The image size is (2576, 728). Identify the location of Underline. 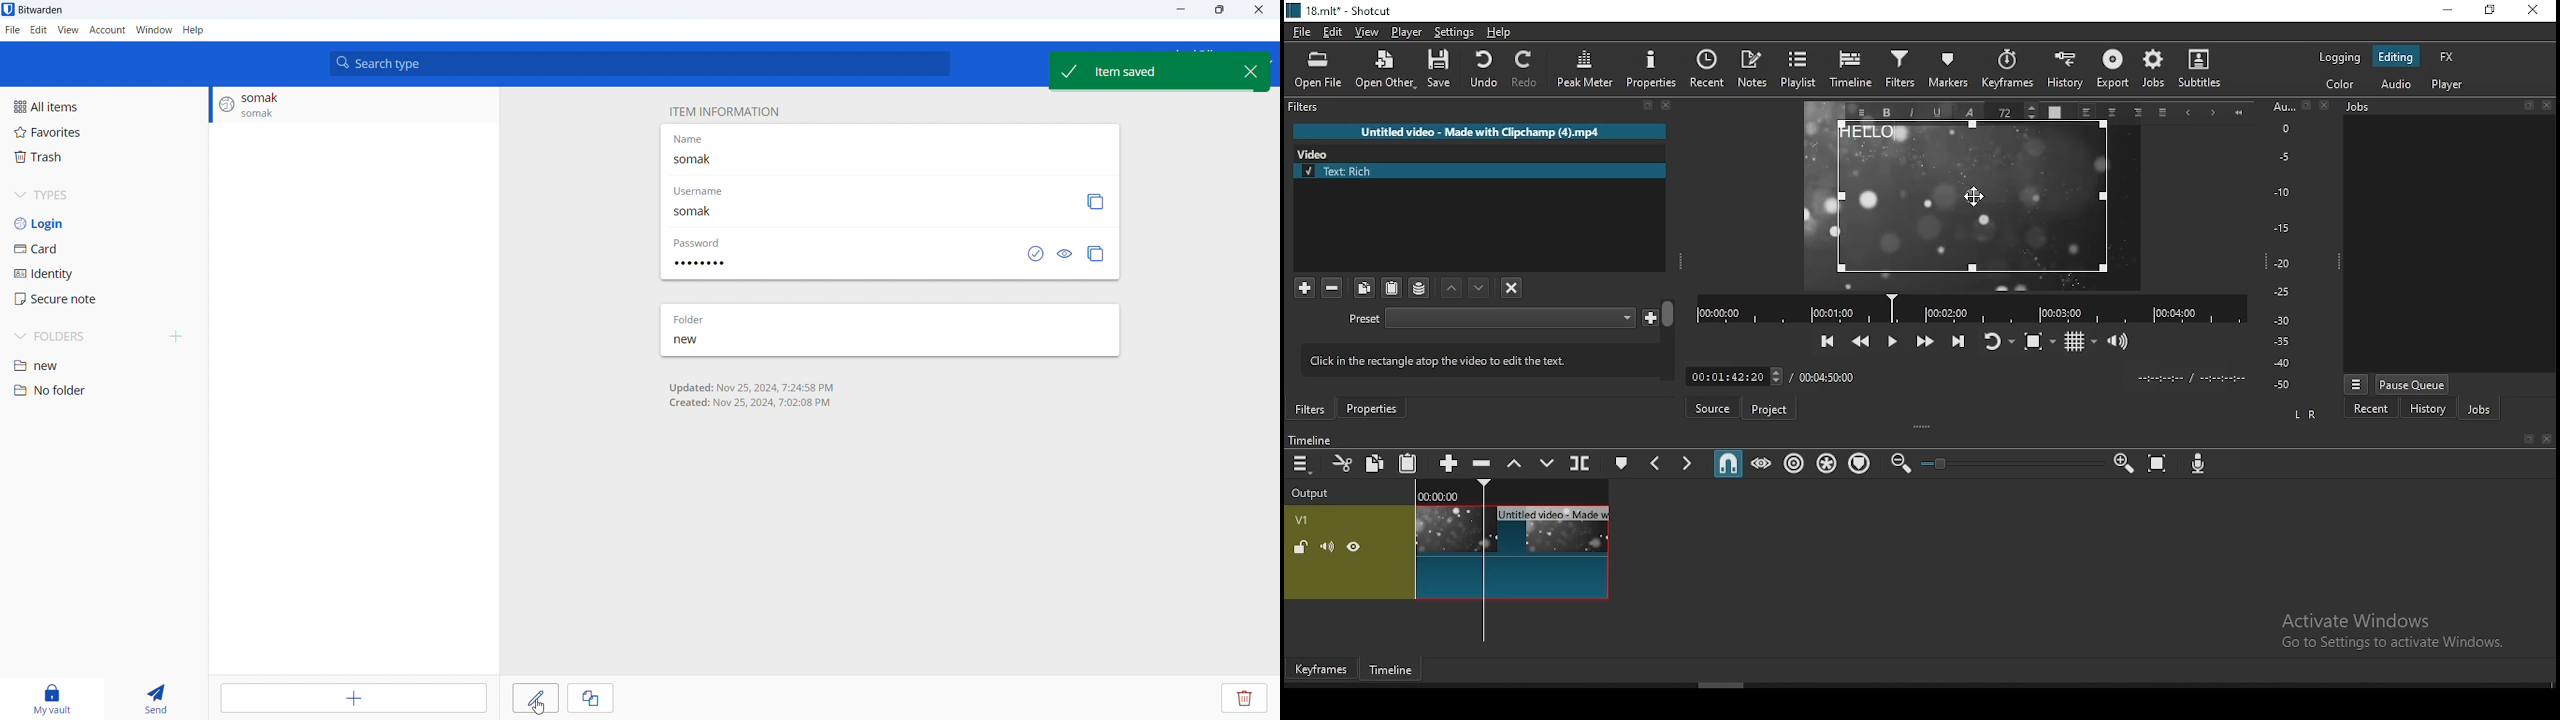
(1937, 112).